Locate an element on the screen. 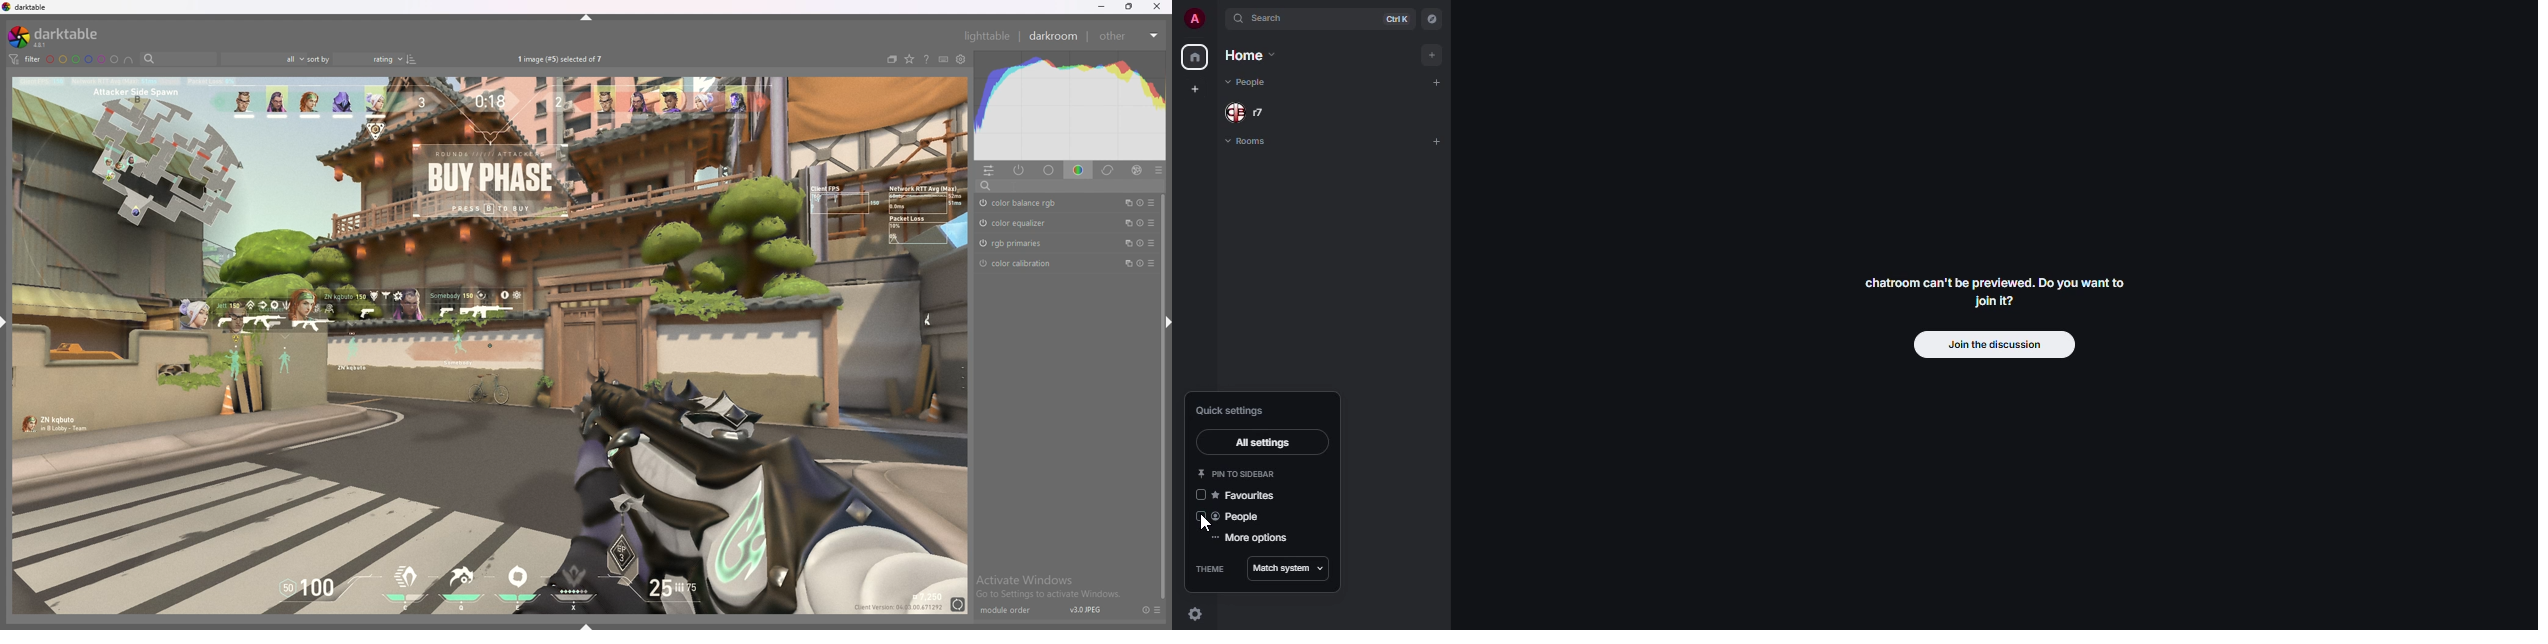 This screenshot has height=644, width=2548. sort by is located at coordinates (356, 59).